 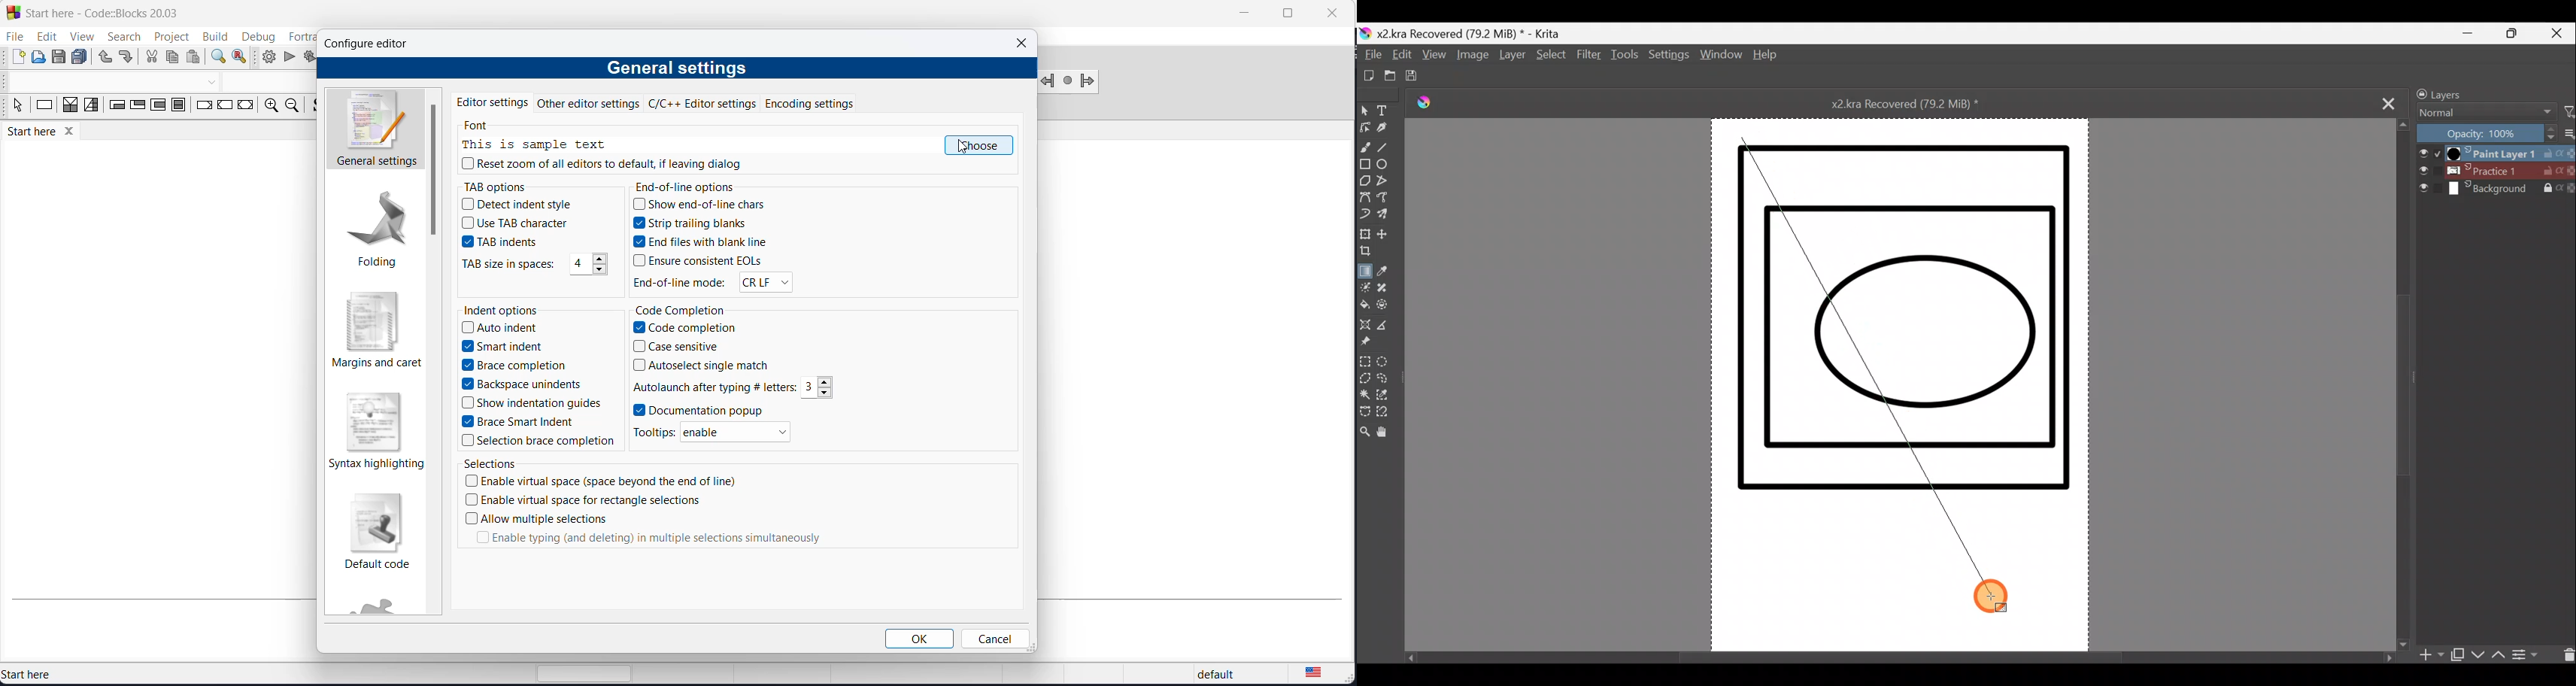 I want to click on Image, so click(x=1471, y=57).